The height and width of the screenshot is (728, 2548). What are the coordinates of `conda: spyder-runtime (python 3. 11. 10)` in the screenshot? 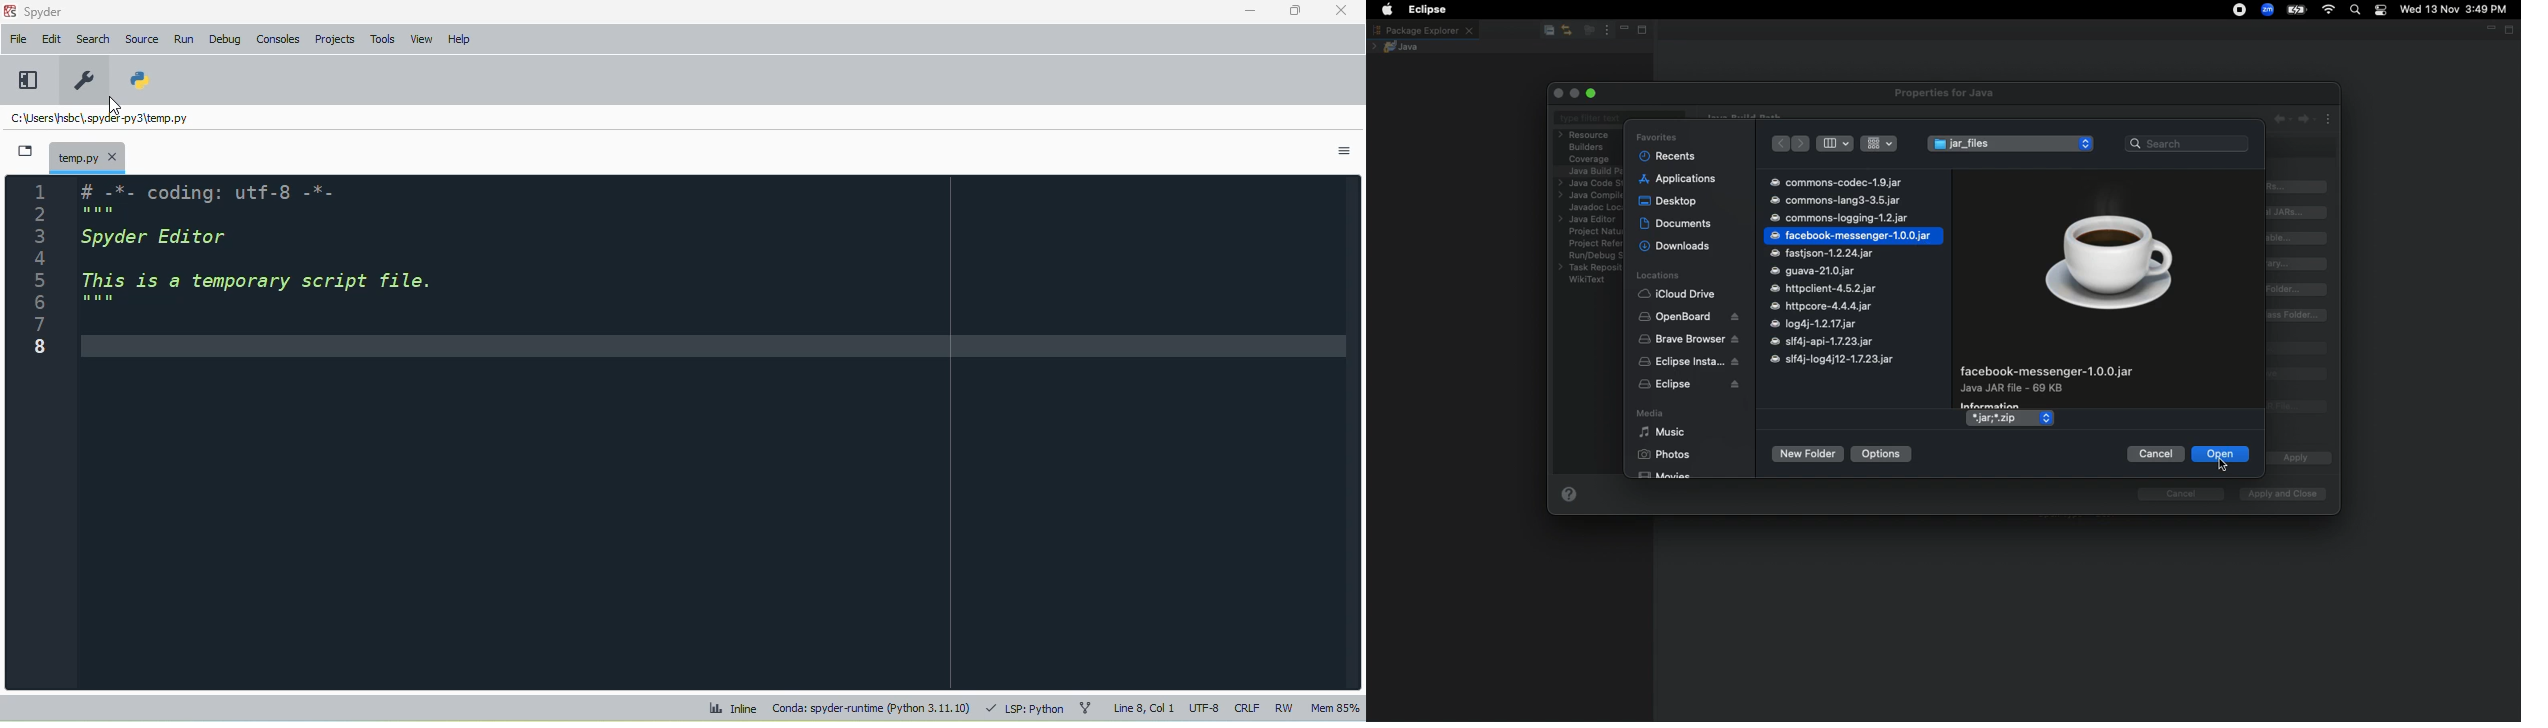 It's located at (871, 708).